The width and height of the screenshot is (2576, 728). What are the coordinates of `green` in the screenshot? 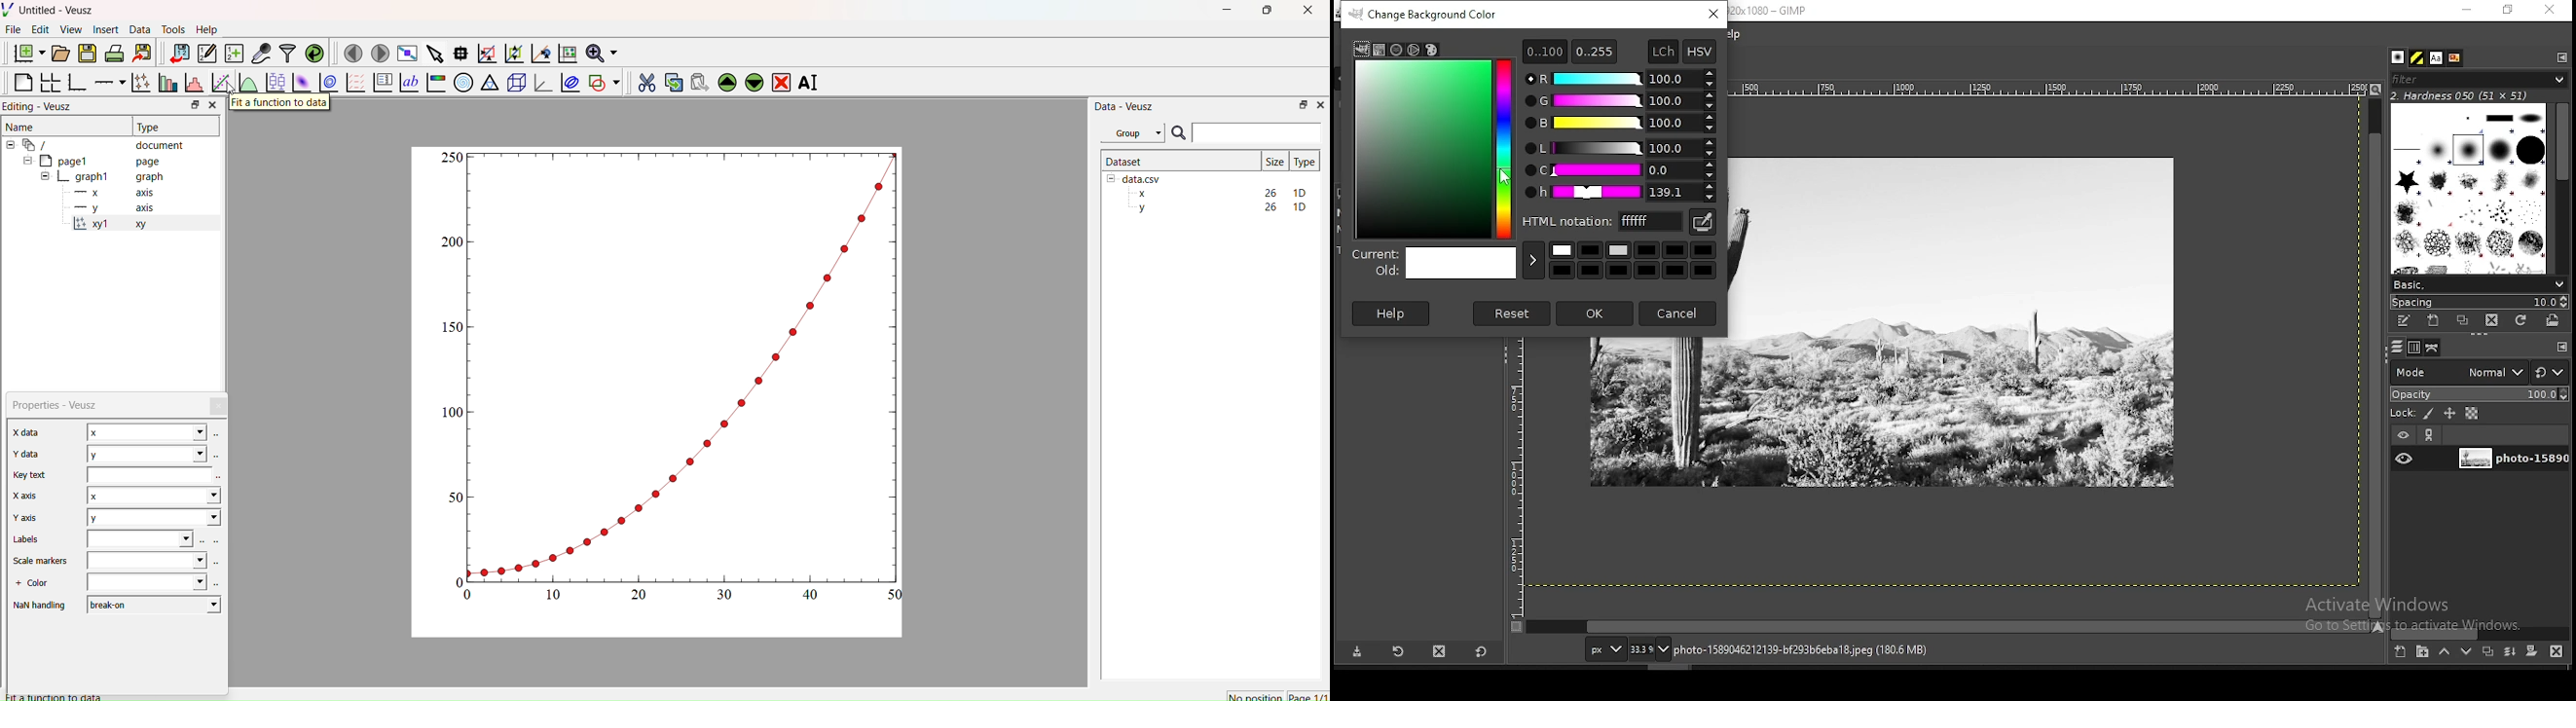 It's located at (1619, 101).